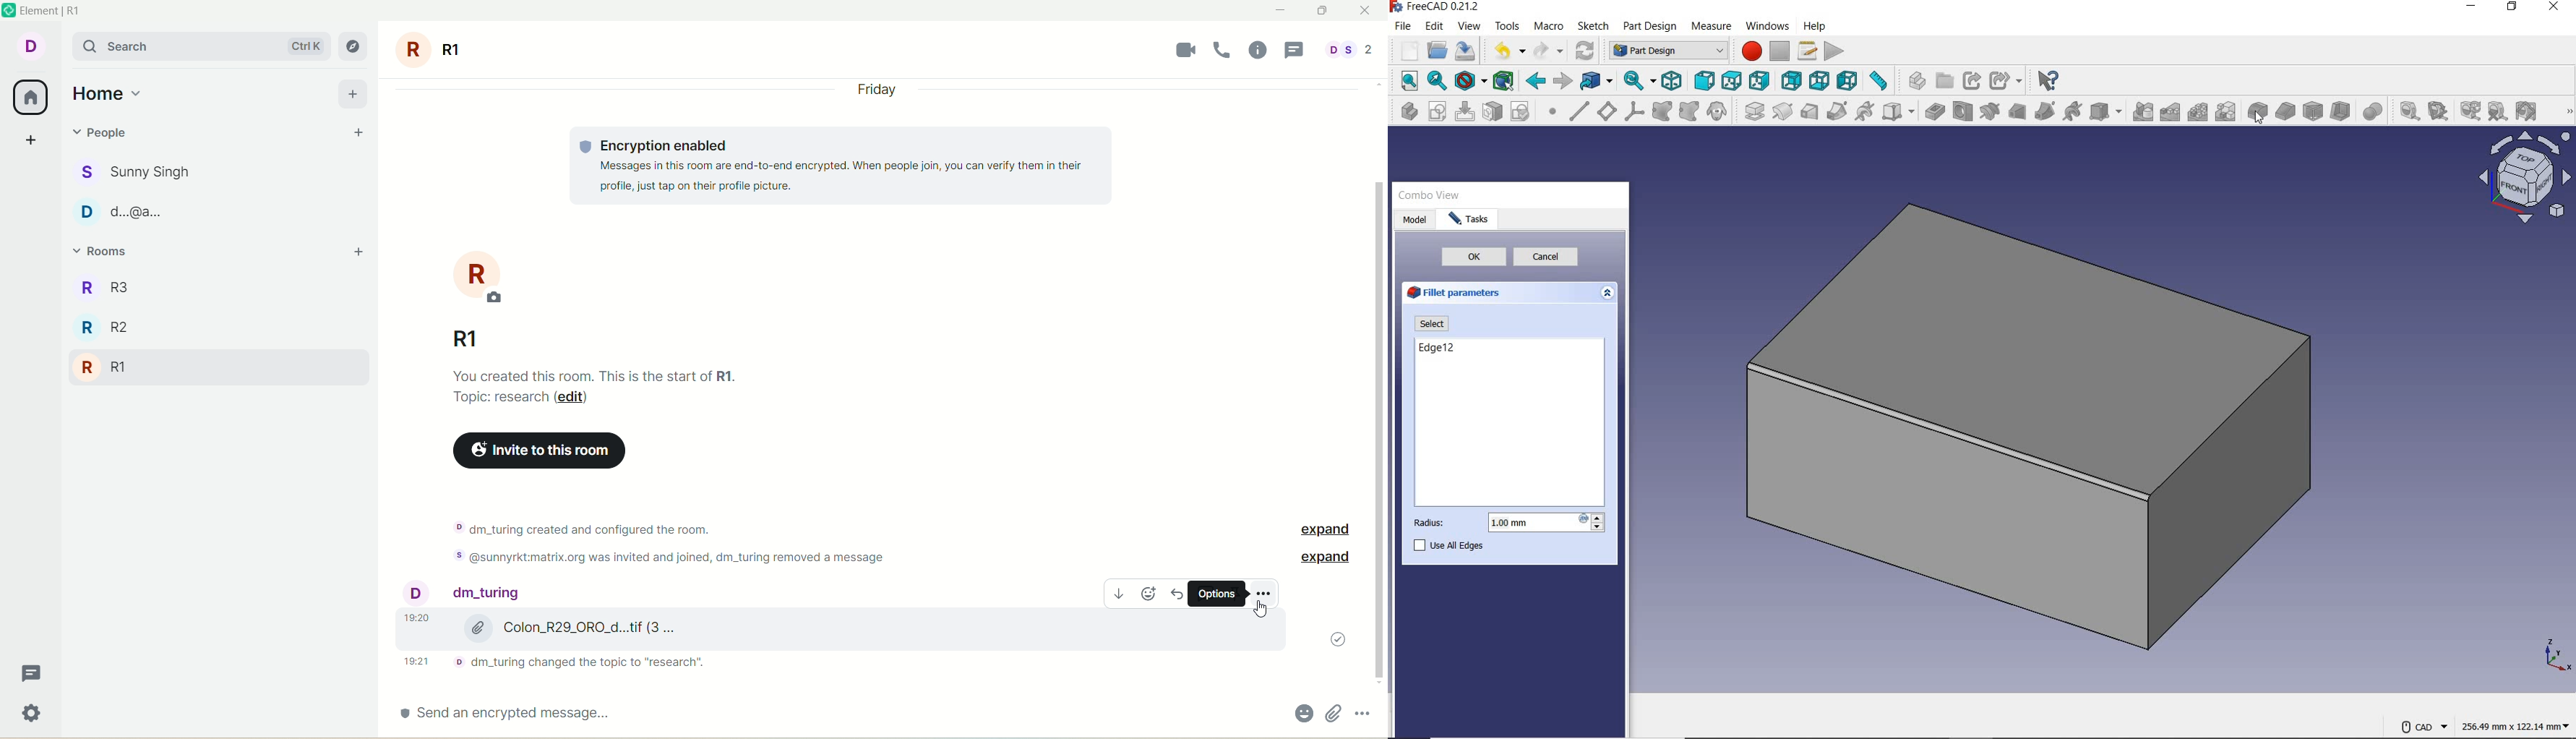 This screenshot has width=2576, height=756. I want to click on subtractive loft, so click(2017, 113).